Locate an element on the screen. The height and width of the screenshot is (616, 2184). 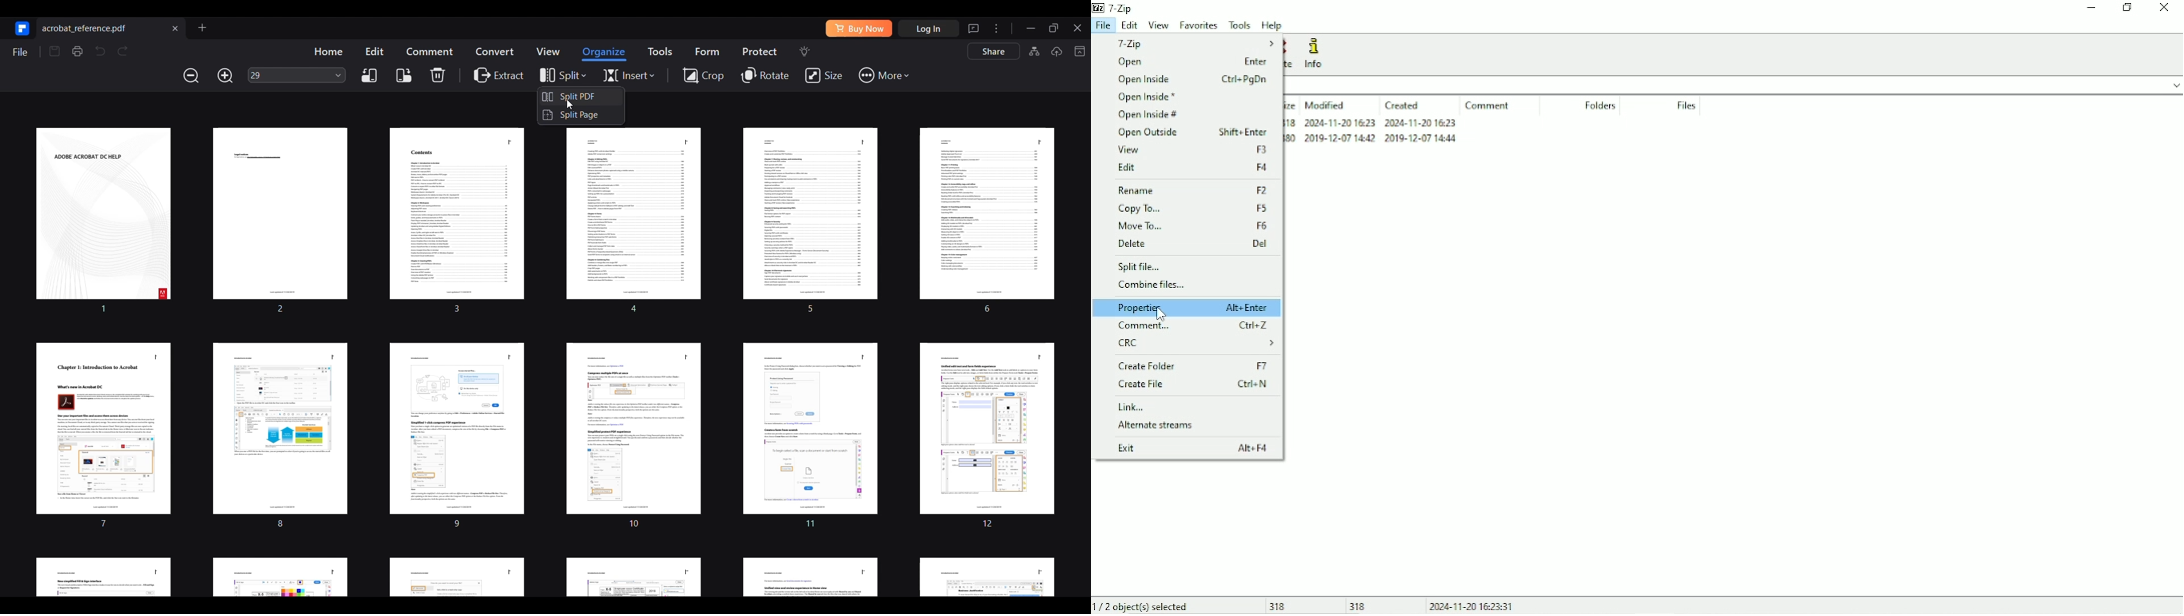
Open Inside * is located at coordinates (1150, 97).